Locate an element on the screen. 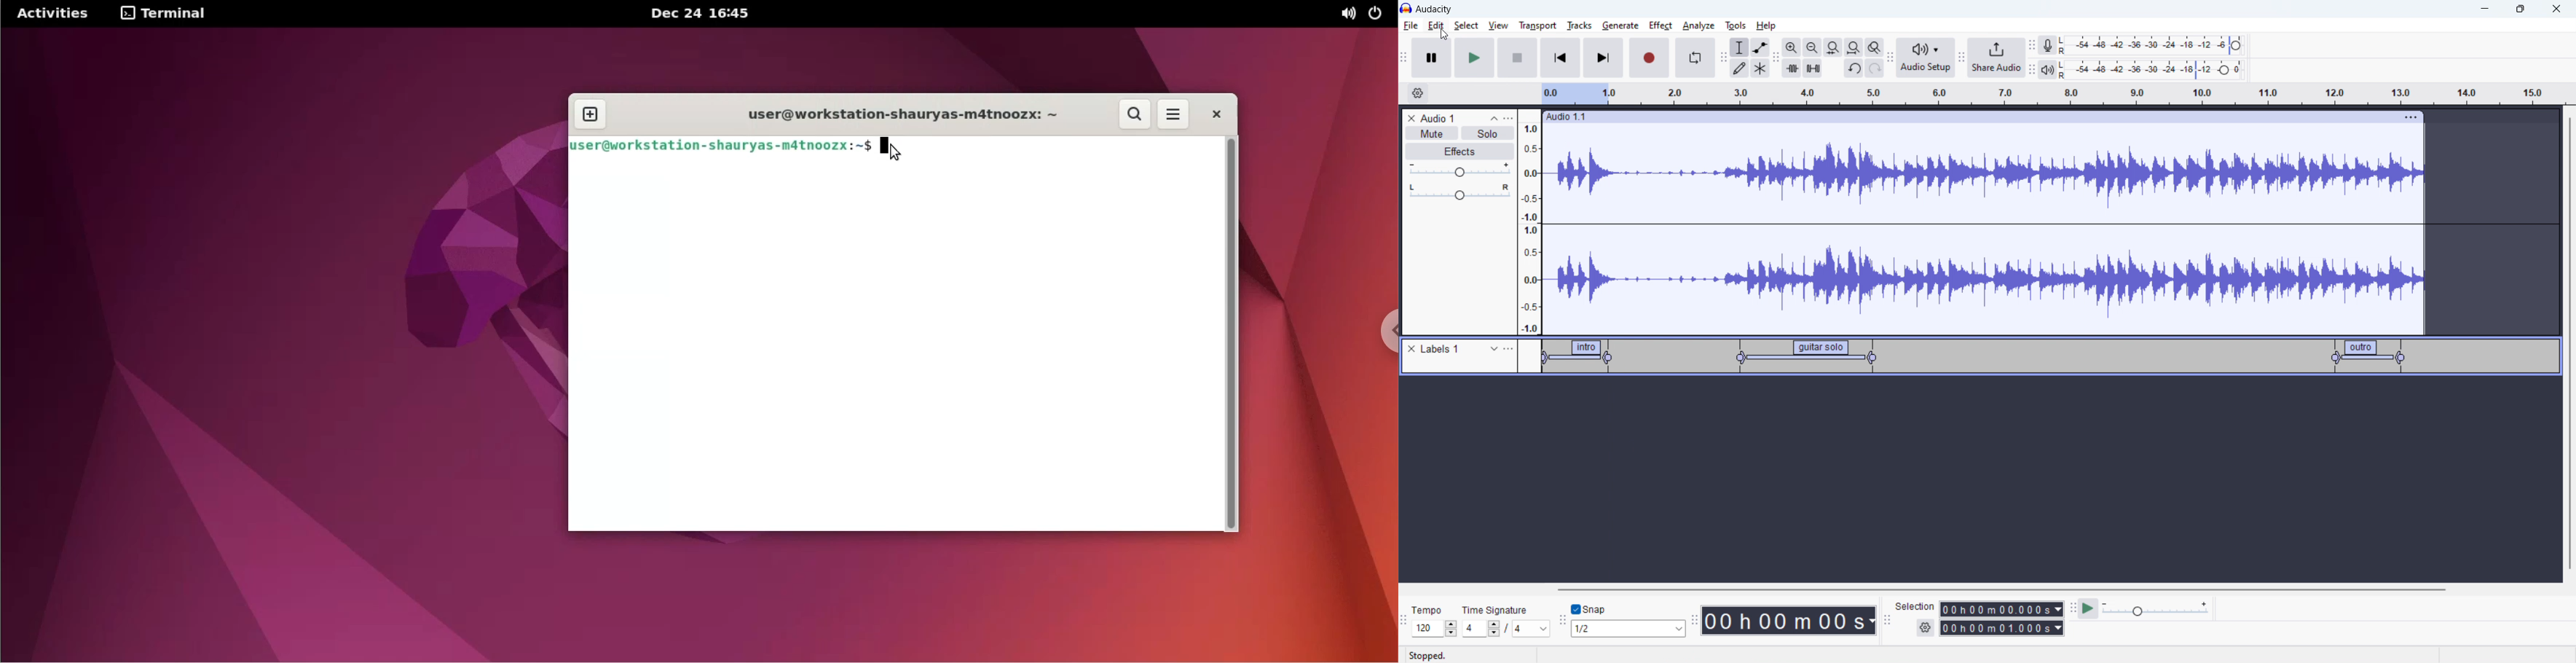  help is located at coordinates (1768, 26).